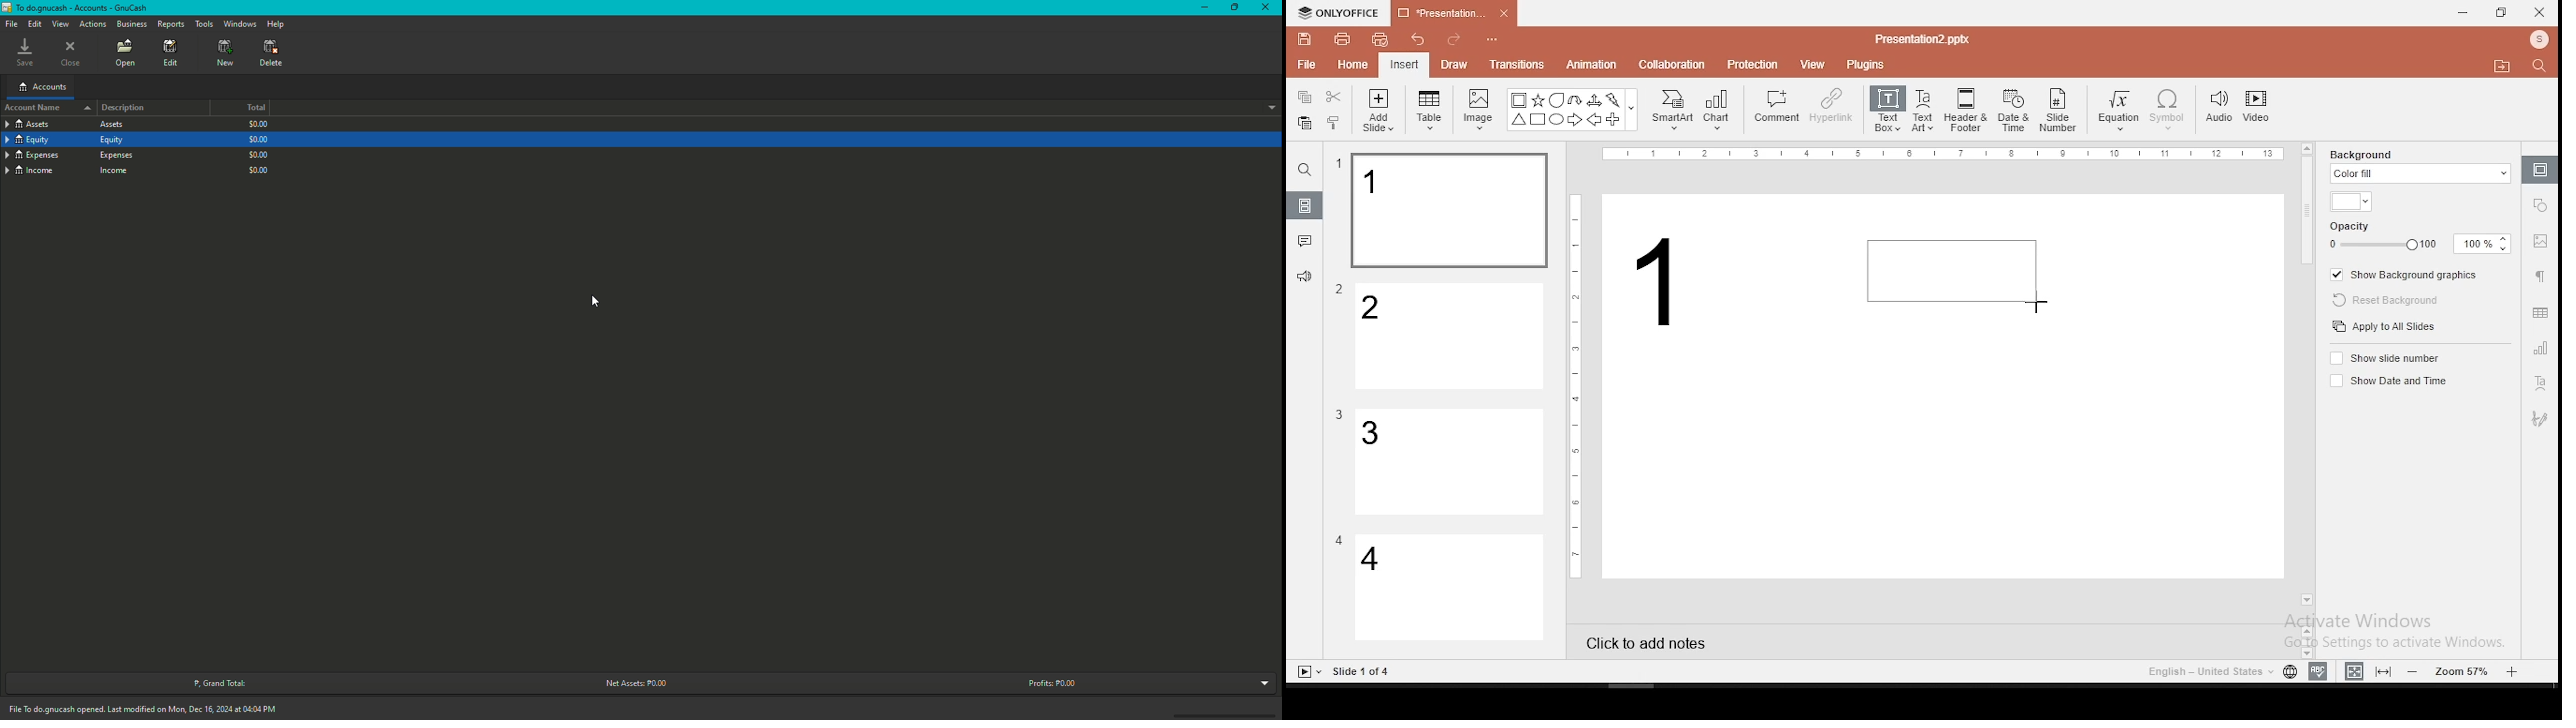  I want to click on $0, so click(258, 153).